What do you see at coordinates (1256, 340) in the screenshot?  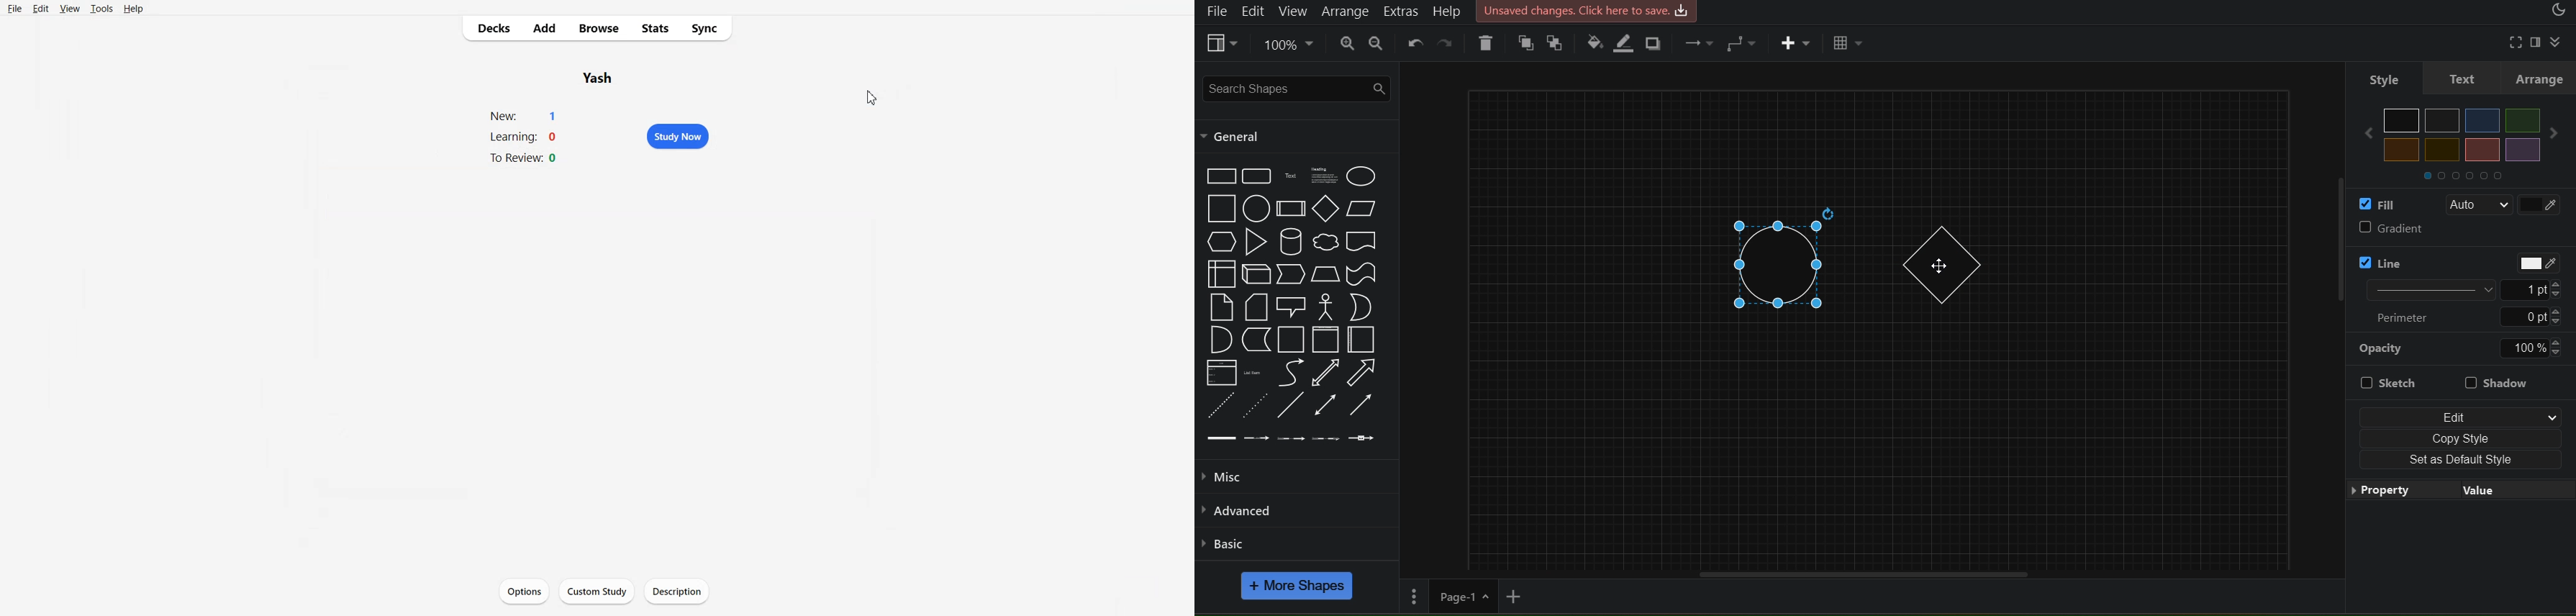 I see `Data Storage` at bounding box center [1256, 340].